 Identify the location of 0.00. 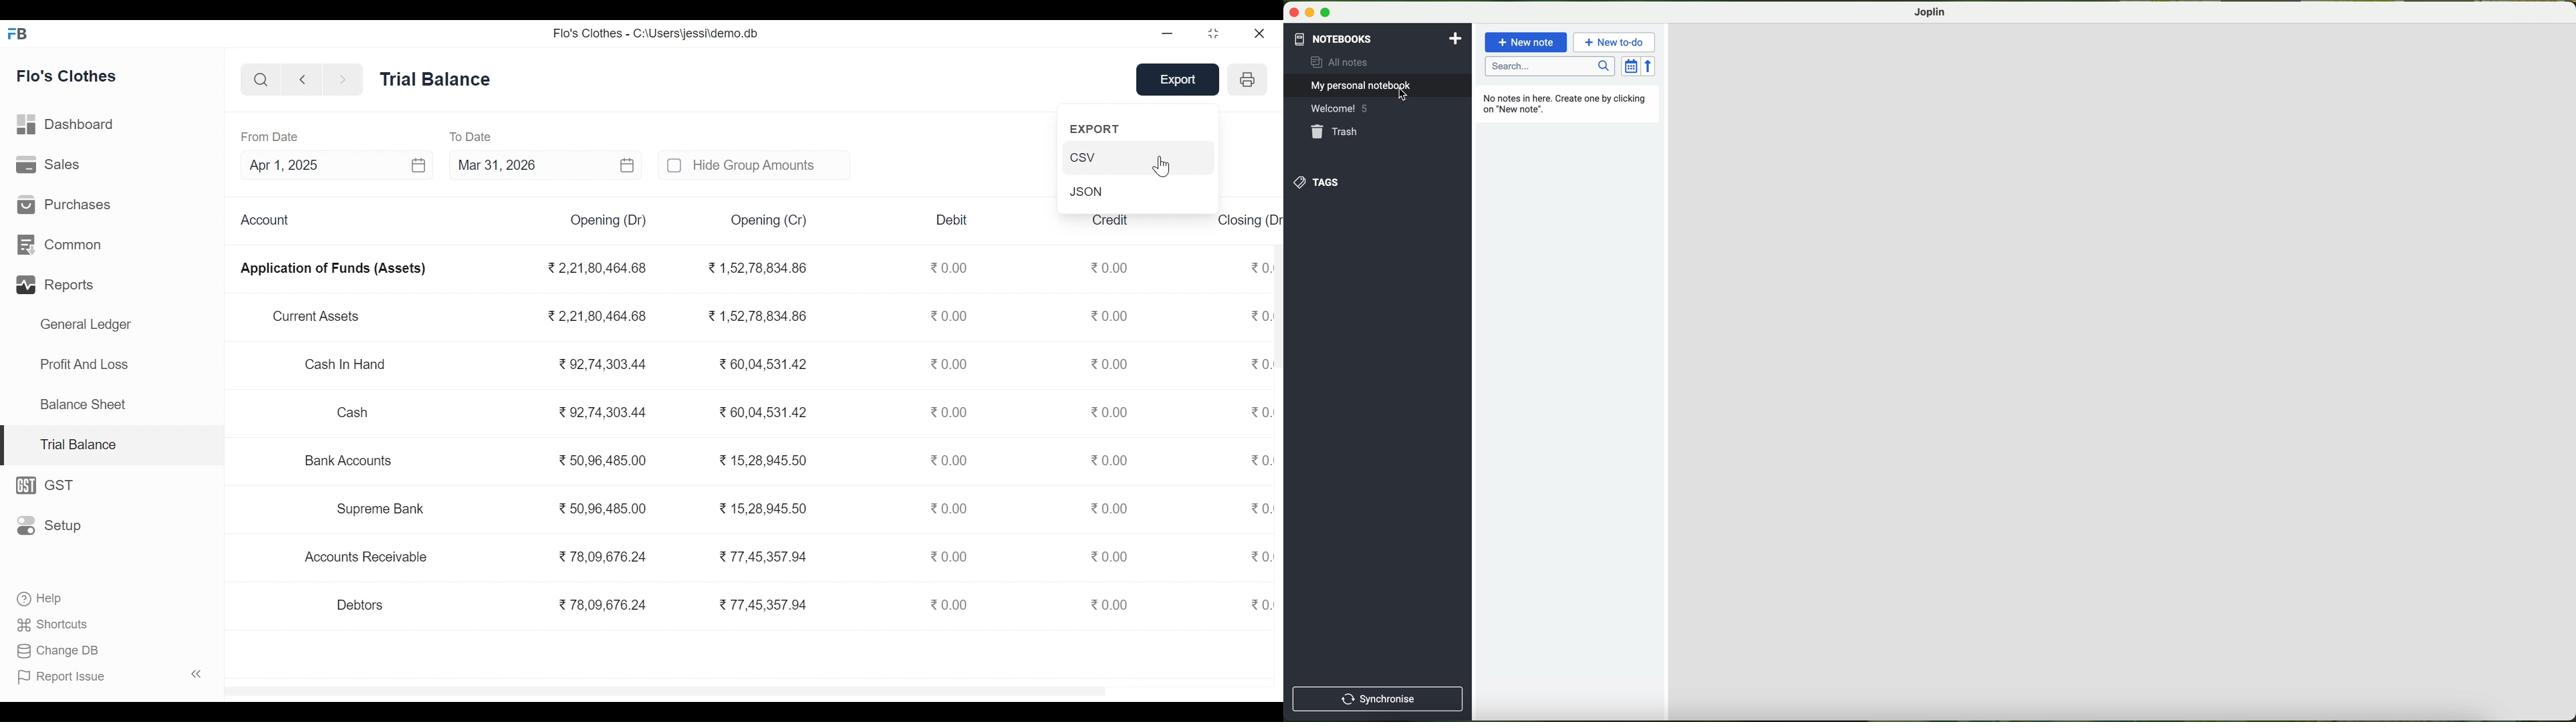
(1111, 459).